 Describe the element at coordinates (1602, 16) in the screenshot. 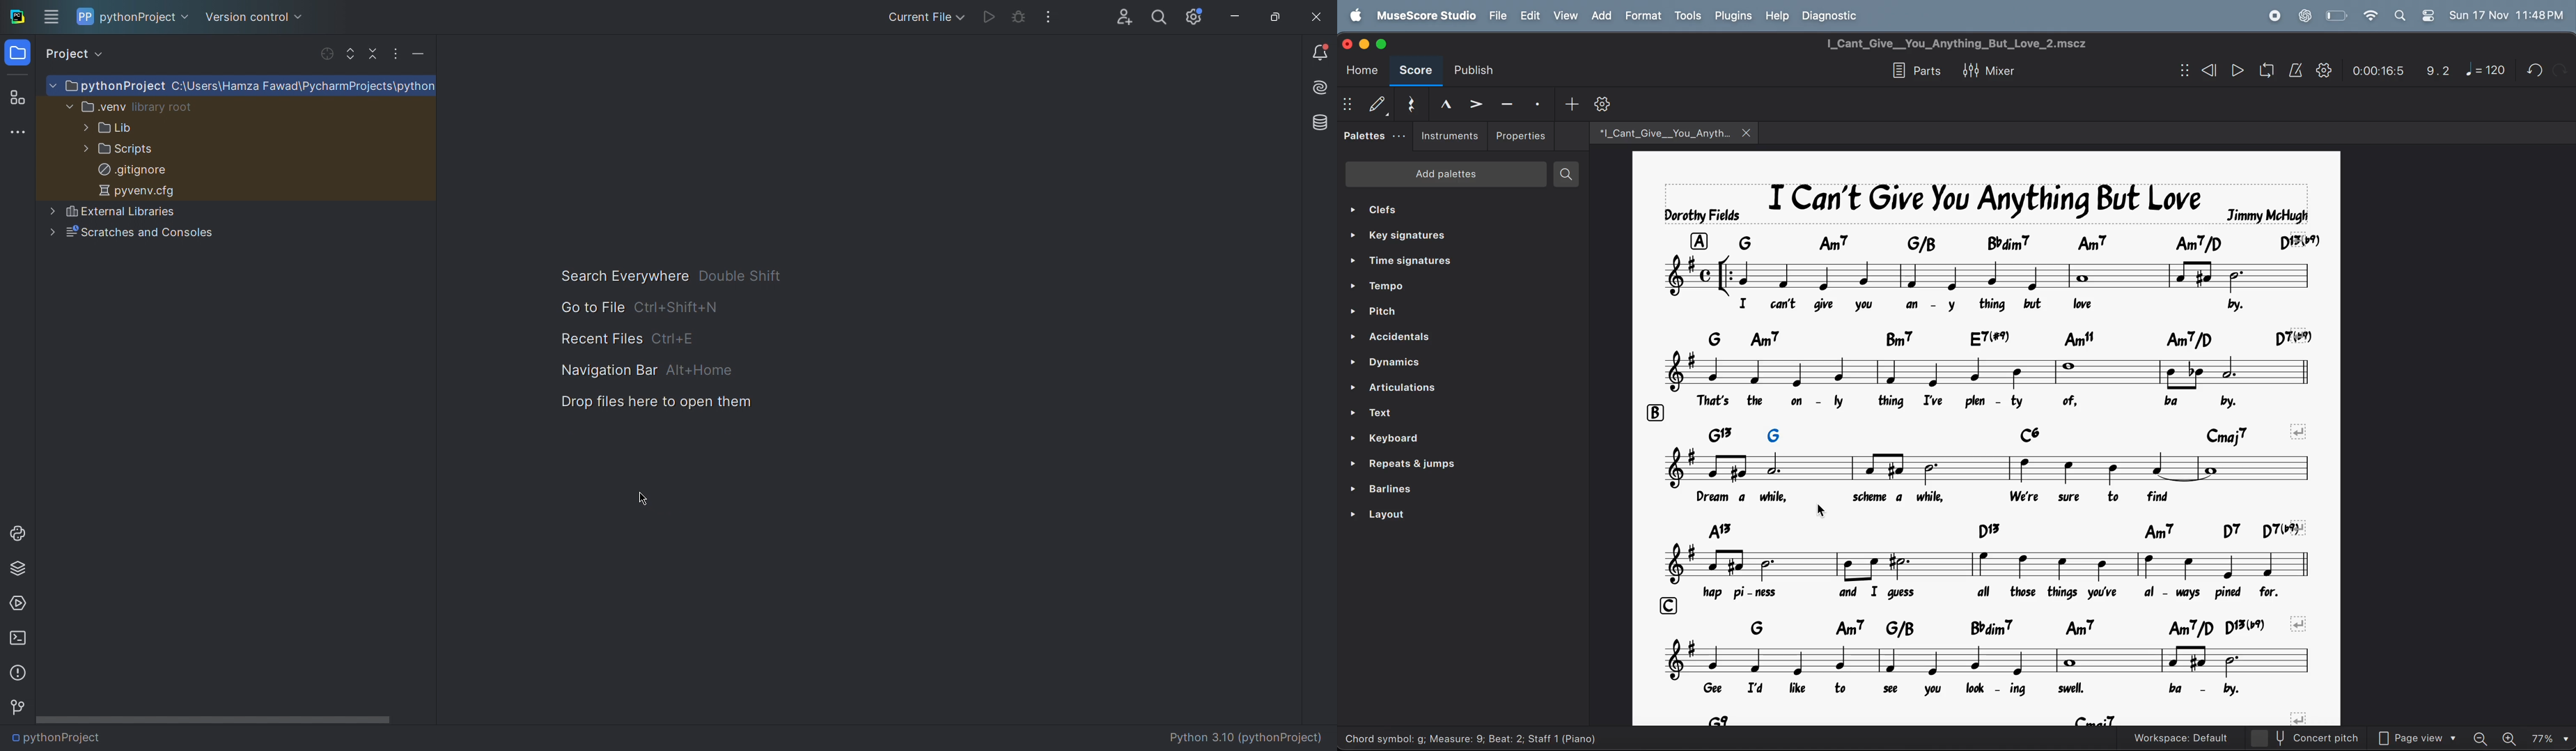

I see `add` at that location.